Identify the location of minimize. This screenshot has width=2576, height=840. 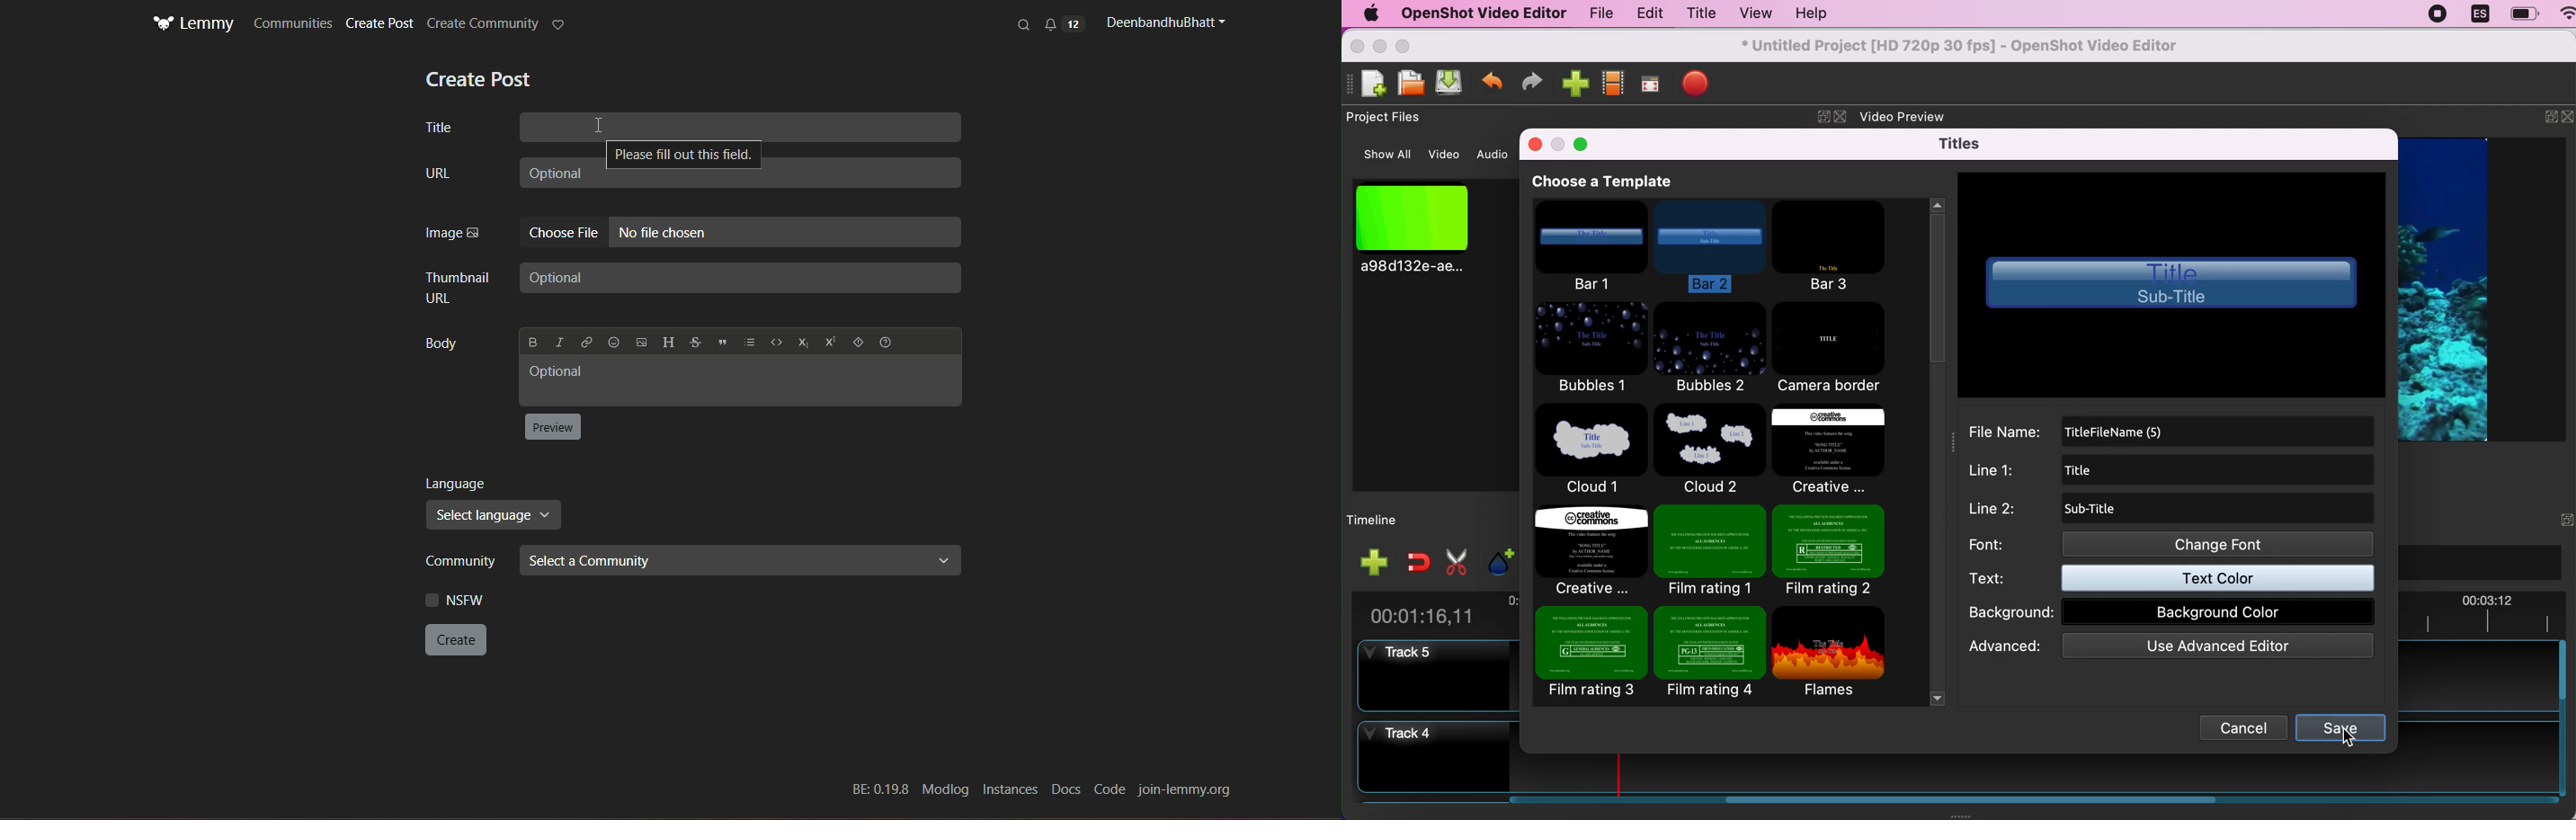
(1380, 44).